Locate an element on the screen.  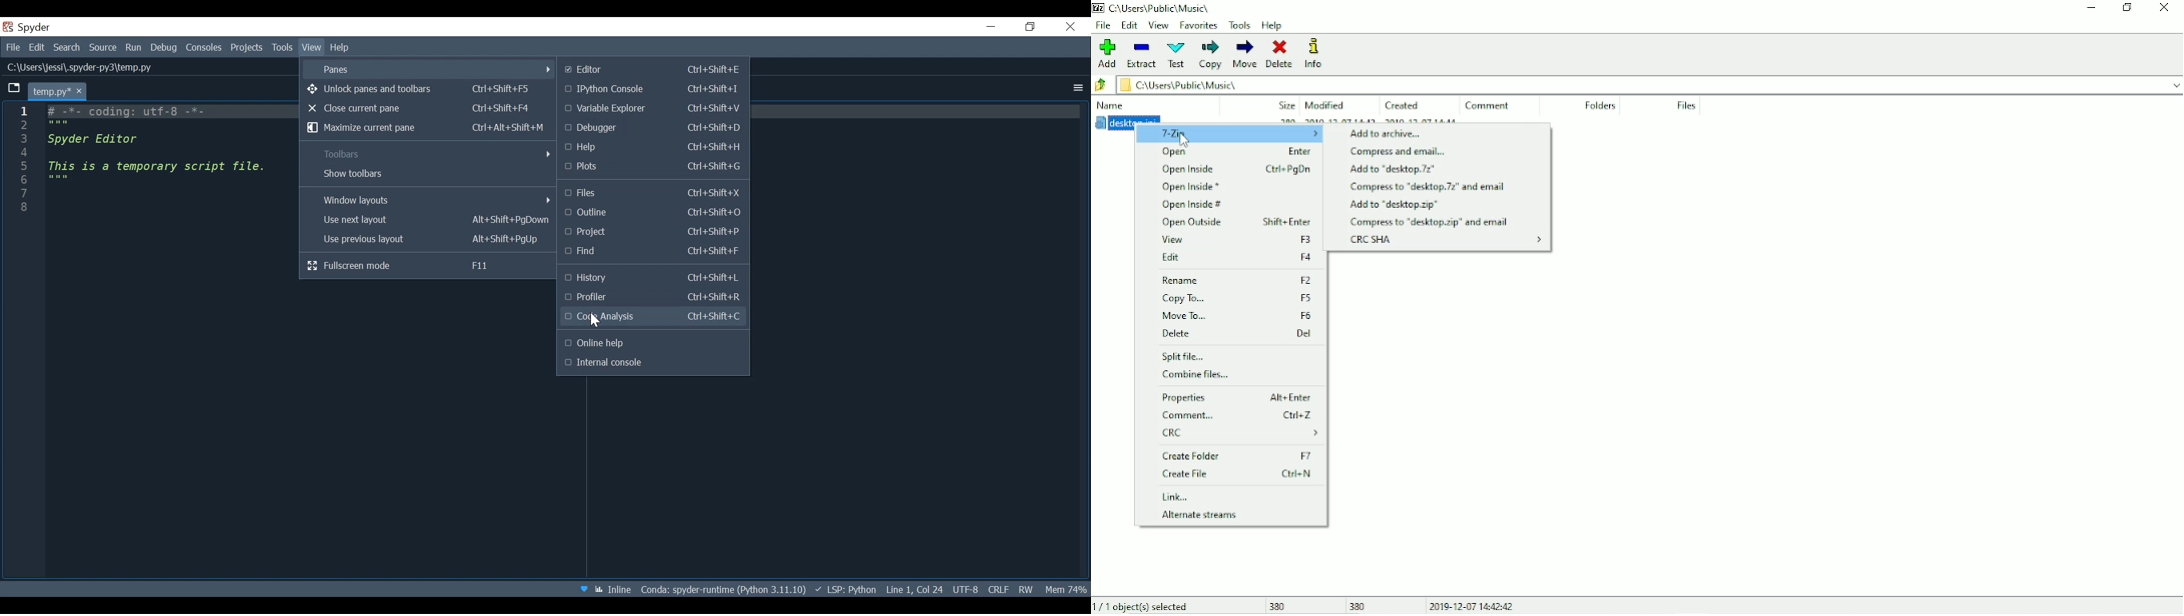
Compress and email is located at coordinates (1399, 153).